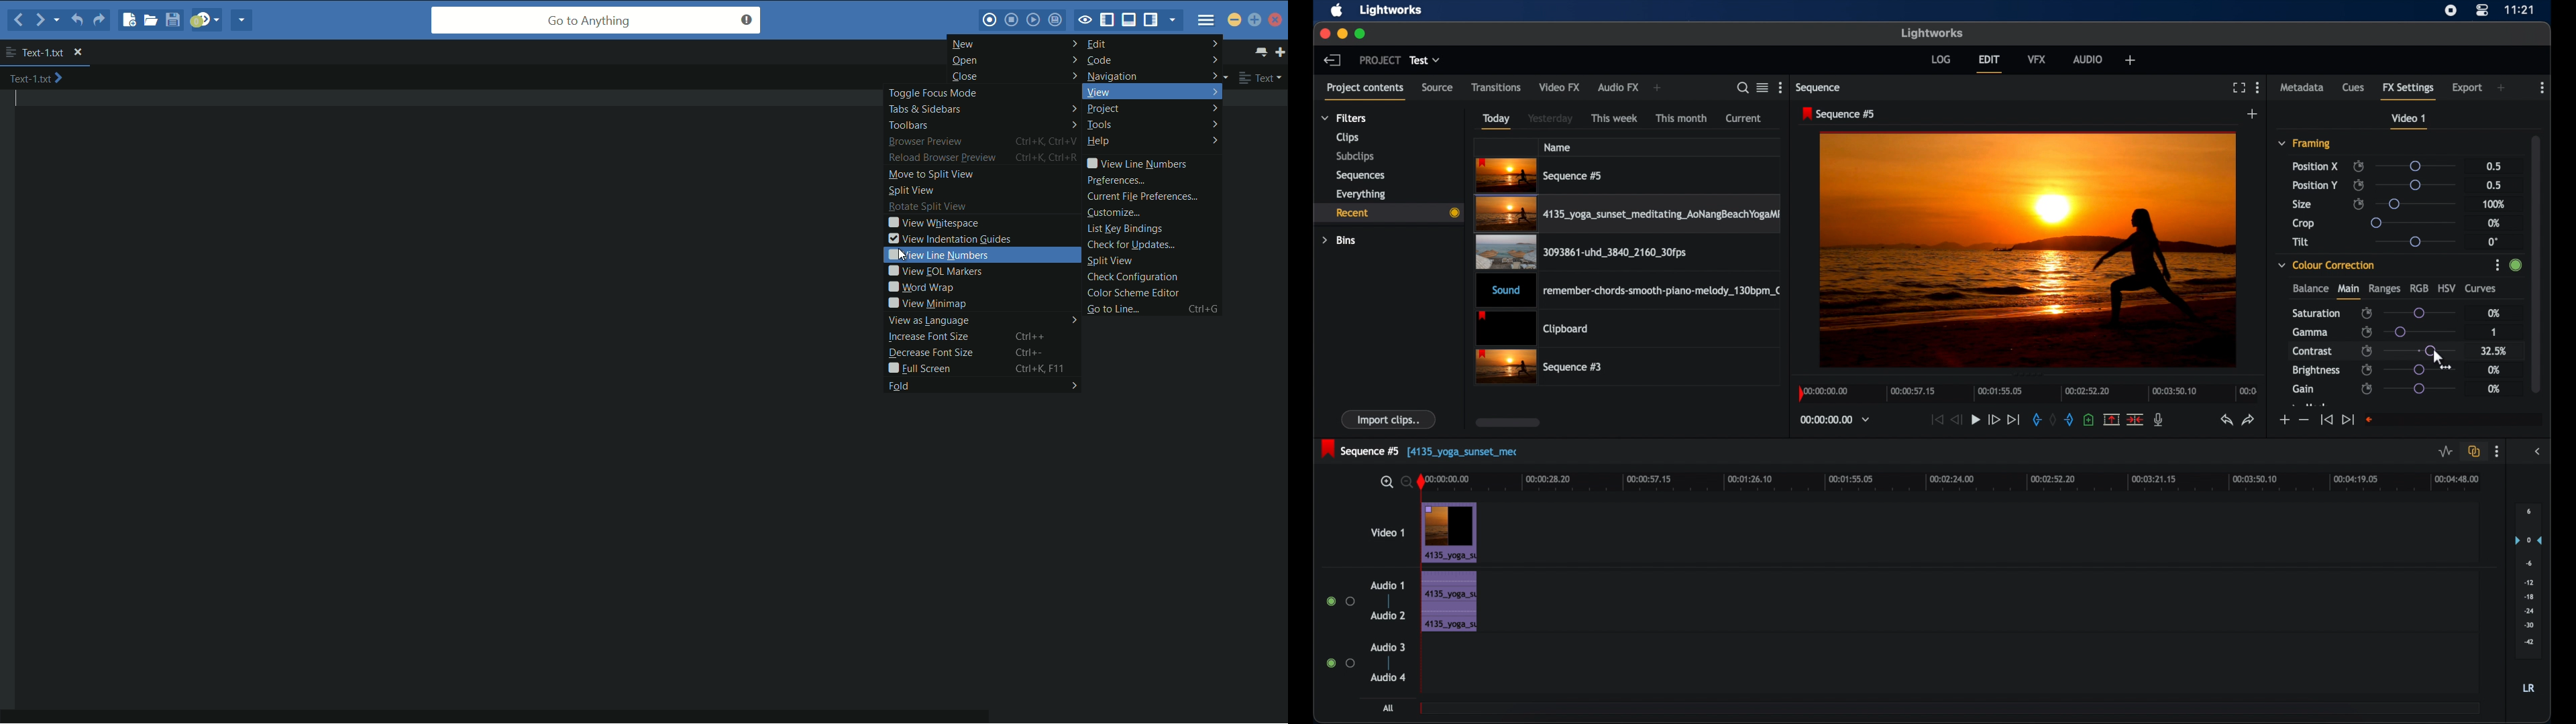 The height and width of the screenshot is (728, 2576). What do you see at coordinates (1344, 34) in the screenshot?
I see `minimize` at bounding box center [1344, 34].